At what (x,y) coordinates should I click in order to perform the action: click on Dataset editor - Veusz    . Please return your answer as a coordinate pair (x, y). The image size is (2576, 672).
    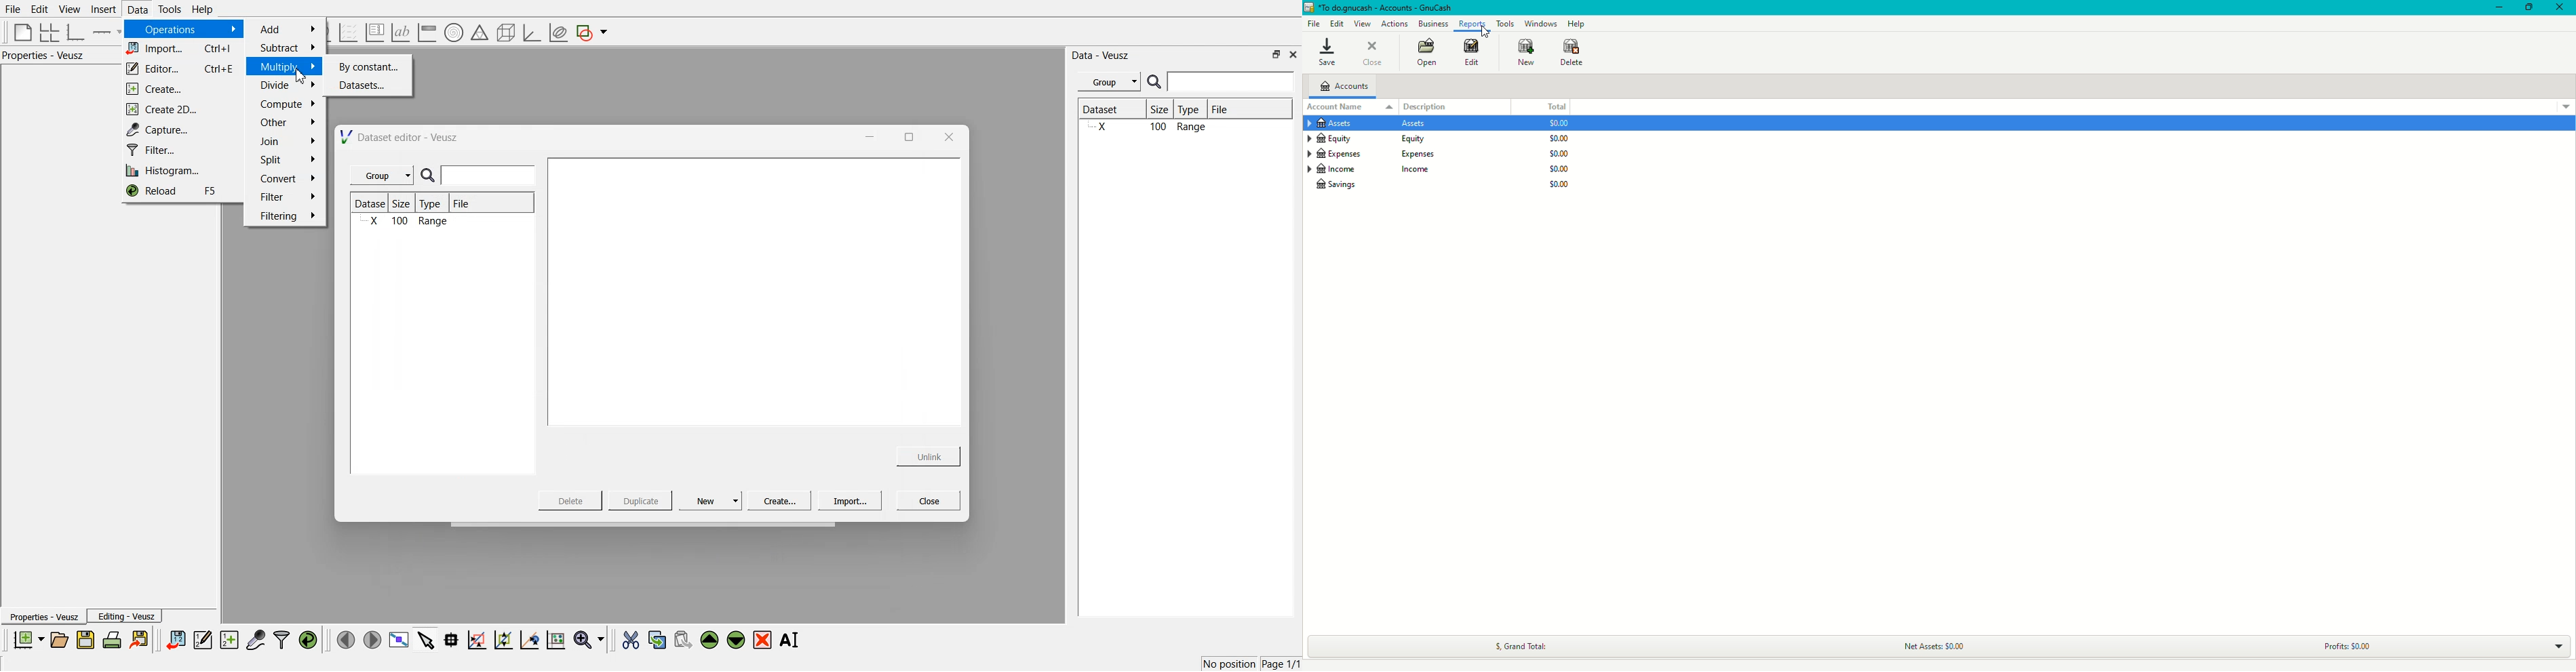
    Looking at the image, I should click on (401, 137).